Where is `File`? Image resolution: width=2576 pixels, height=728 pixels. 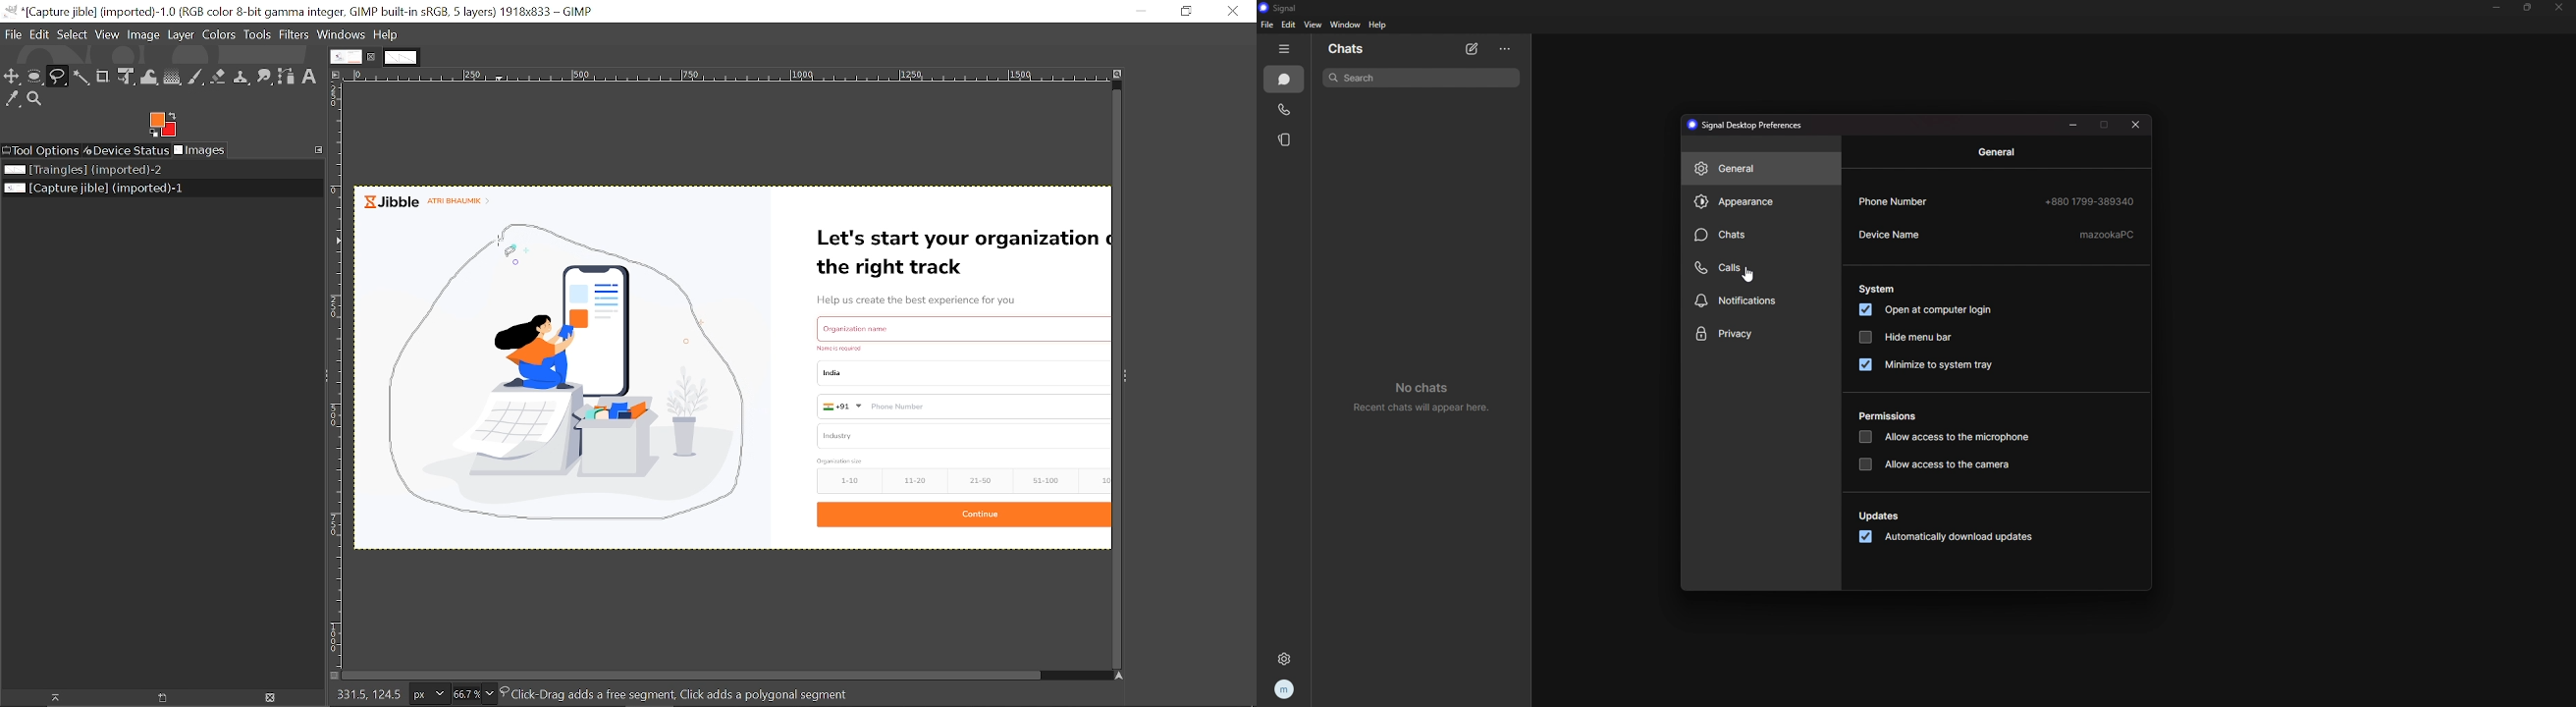 File is located at coordinates (14, 34).